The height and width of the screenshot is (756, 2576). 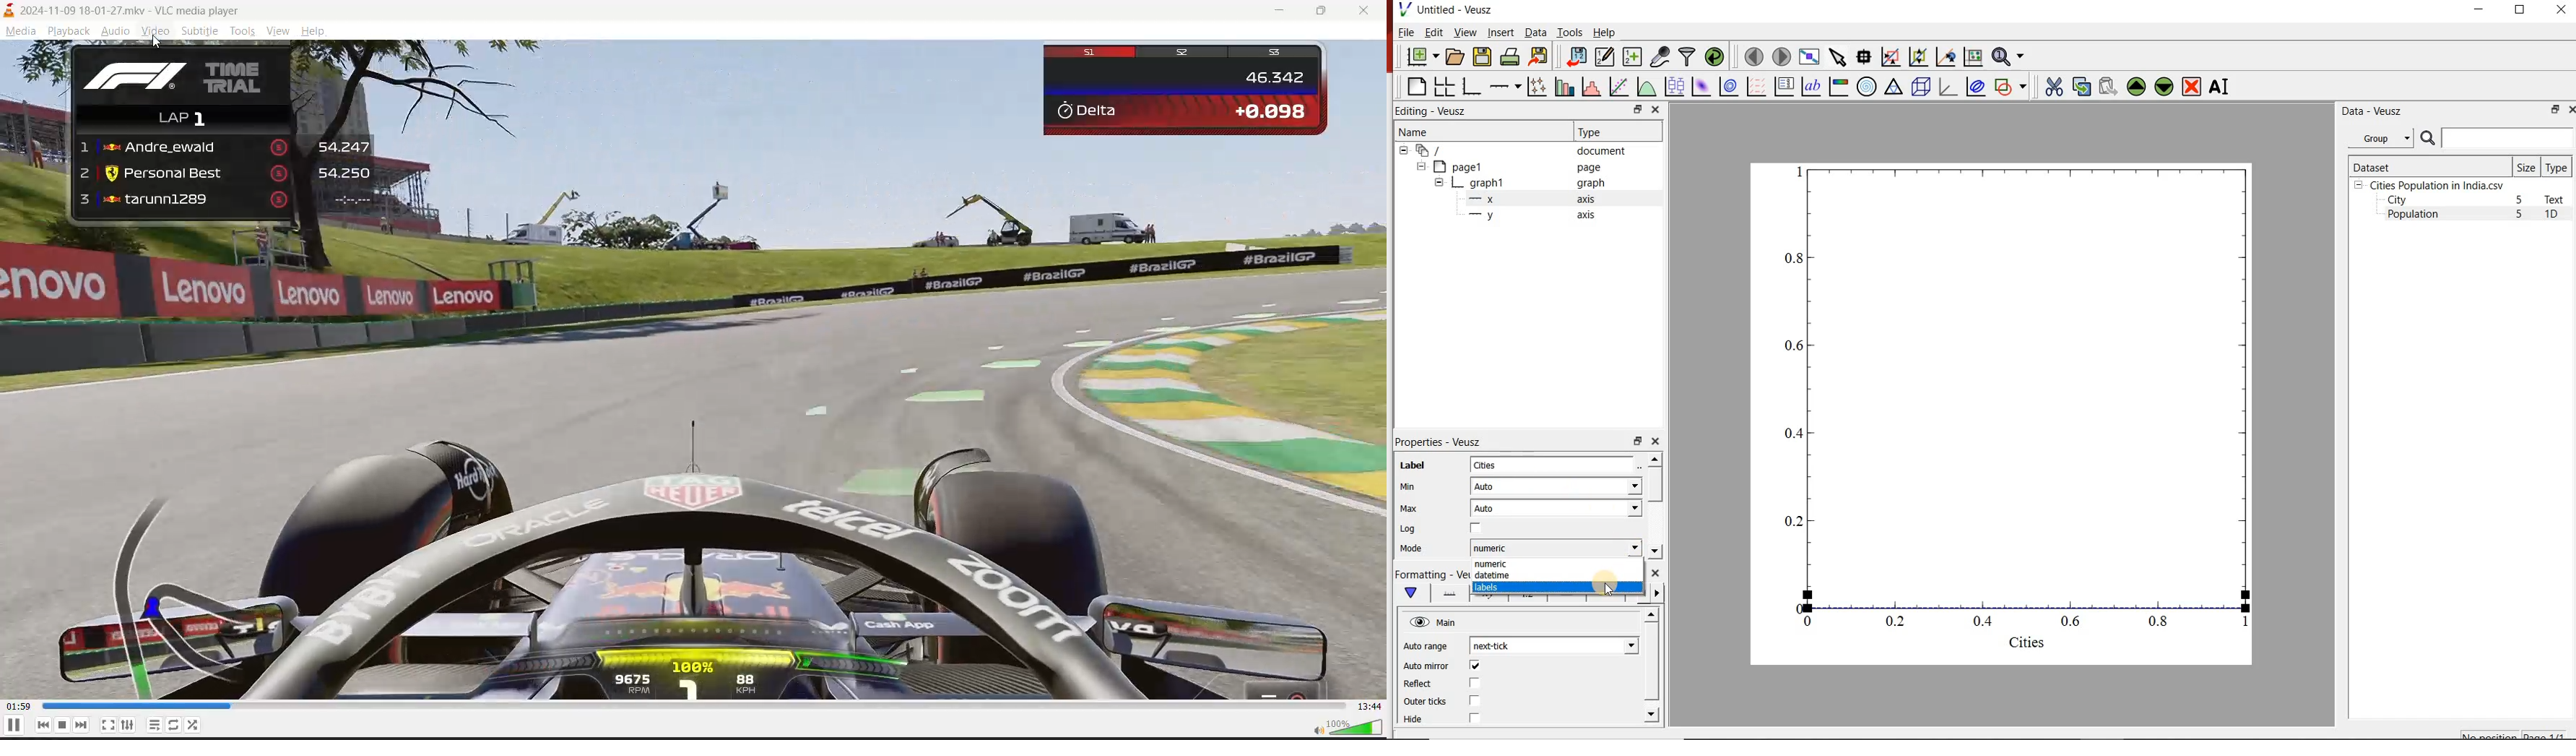 What do you see at coordinates (2052, 86) in the screenshot?
I see `cut the selected widget` at bounding box center [2052, 86].